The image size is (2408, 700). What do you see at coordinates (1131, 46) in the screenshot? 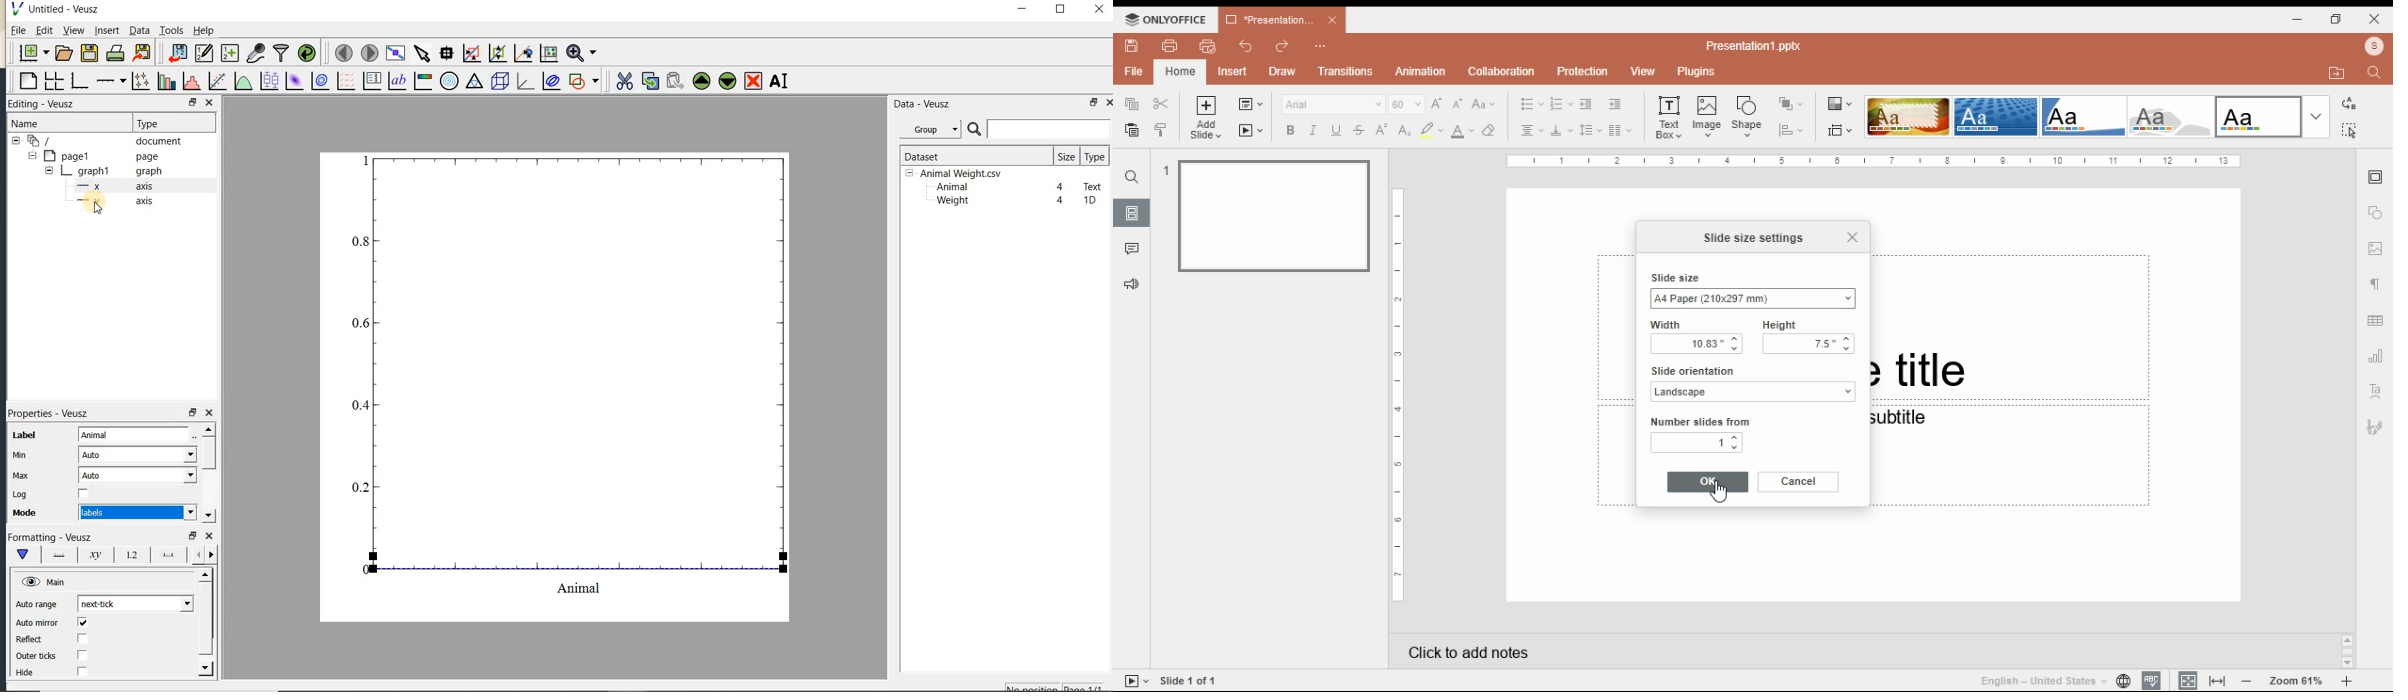
I see `save` at bounding box center [1131, 46].